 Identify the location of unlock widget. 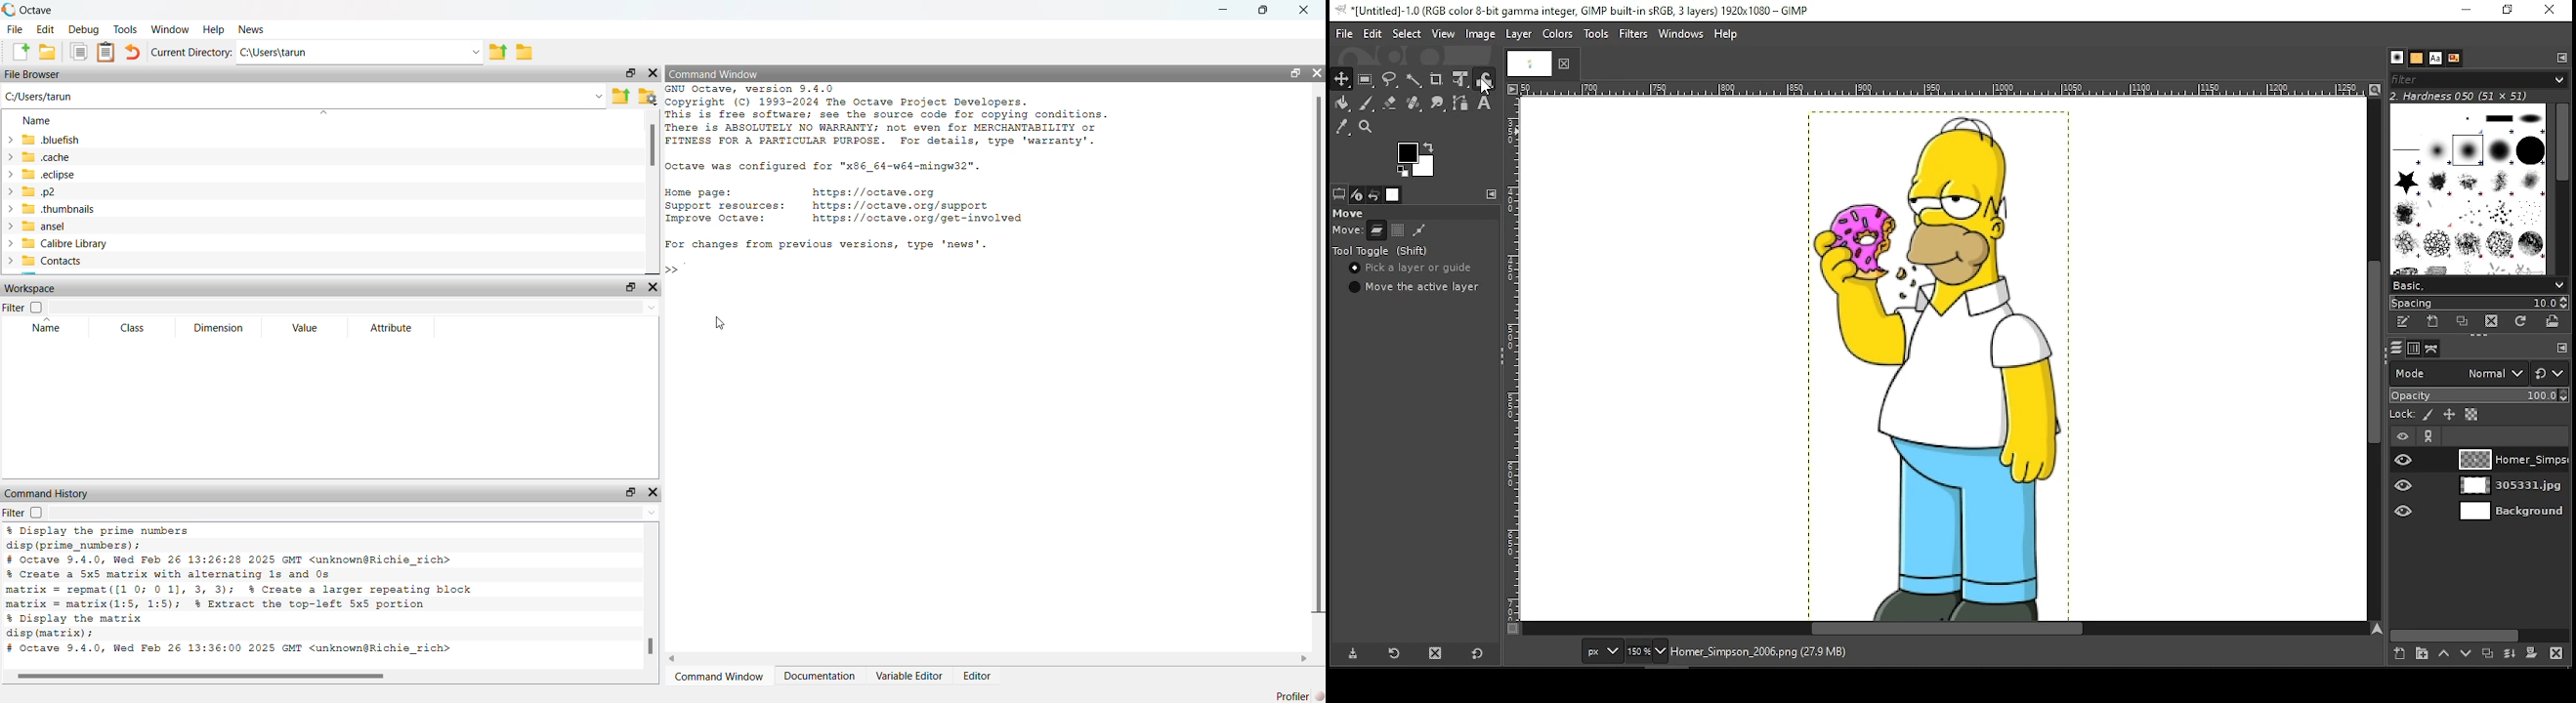
(629, 287).